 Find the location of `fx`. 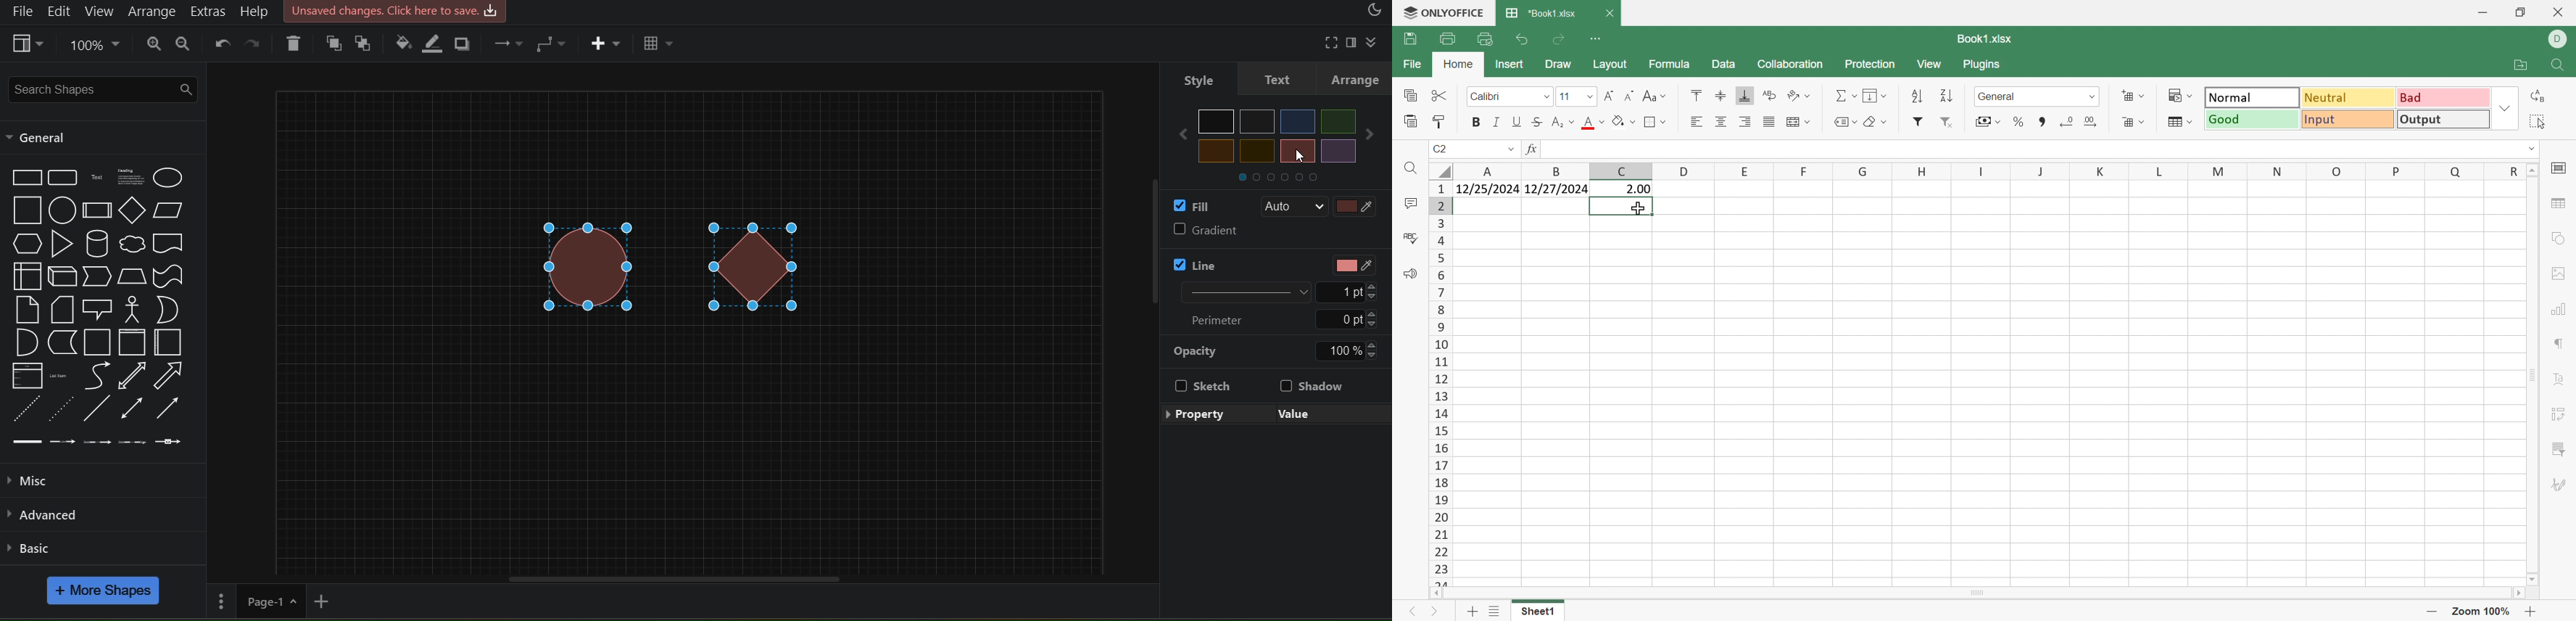

fx is located at coordinates (1530, 149).